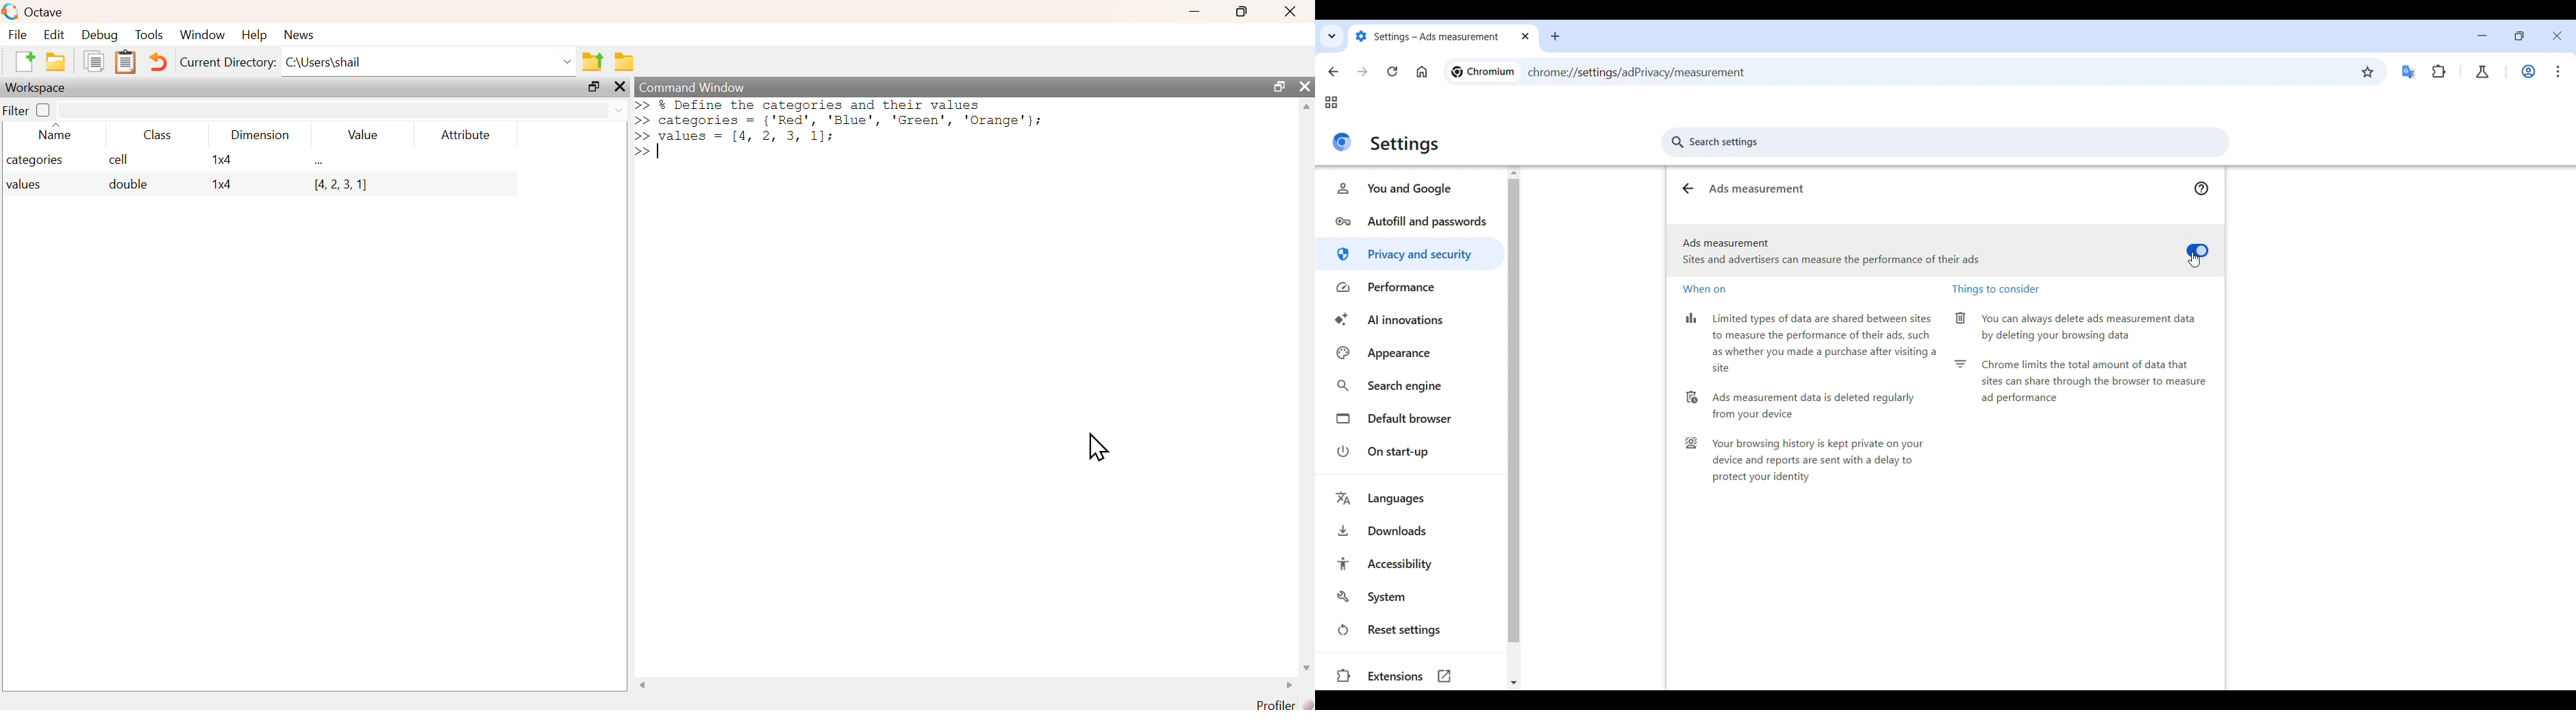 This screenshot has width=2576, height=728. I want to click on Limited types of data are shared between sites
to measure the performance of their ads, such
as whether you made a purchase after visiting a
site, so click(1811, 343).